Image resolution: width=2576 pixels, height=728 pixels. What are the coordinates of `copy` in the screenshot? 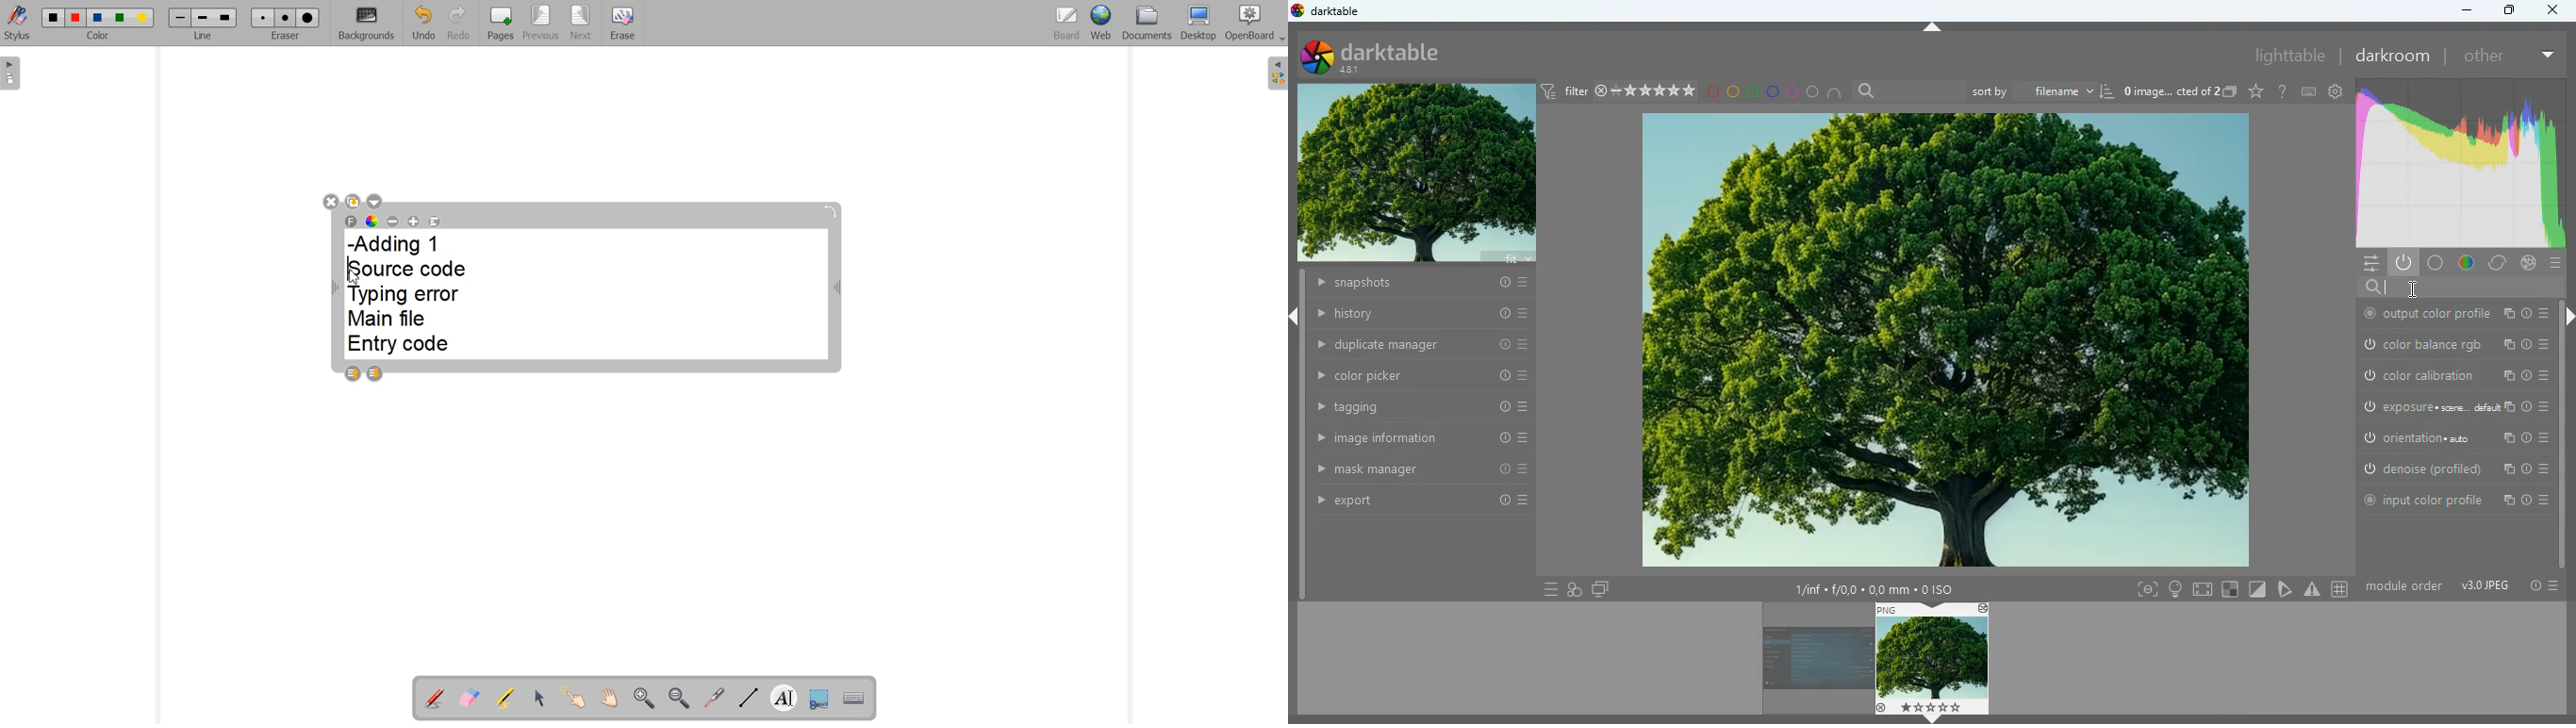 It's located at (2230, 92).